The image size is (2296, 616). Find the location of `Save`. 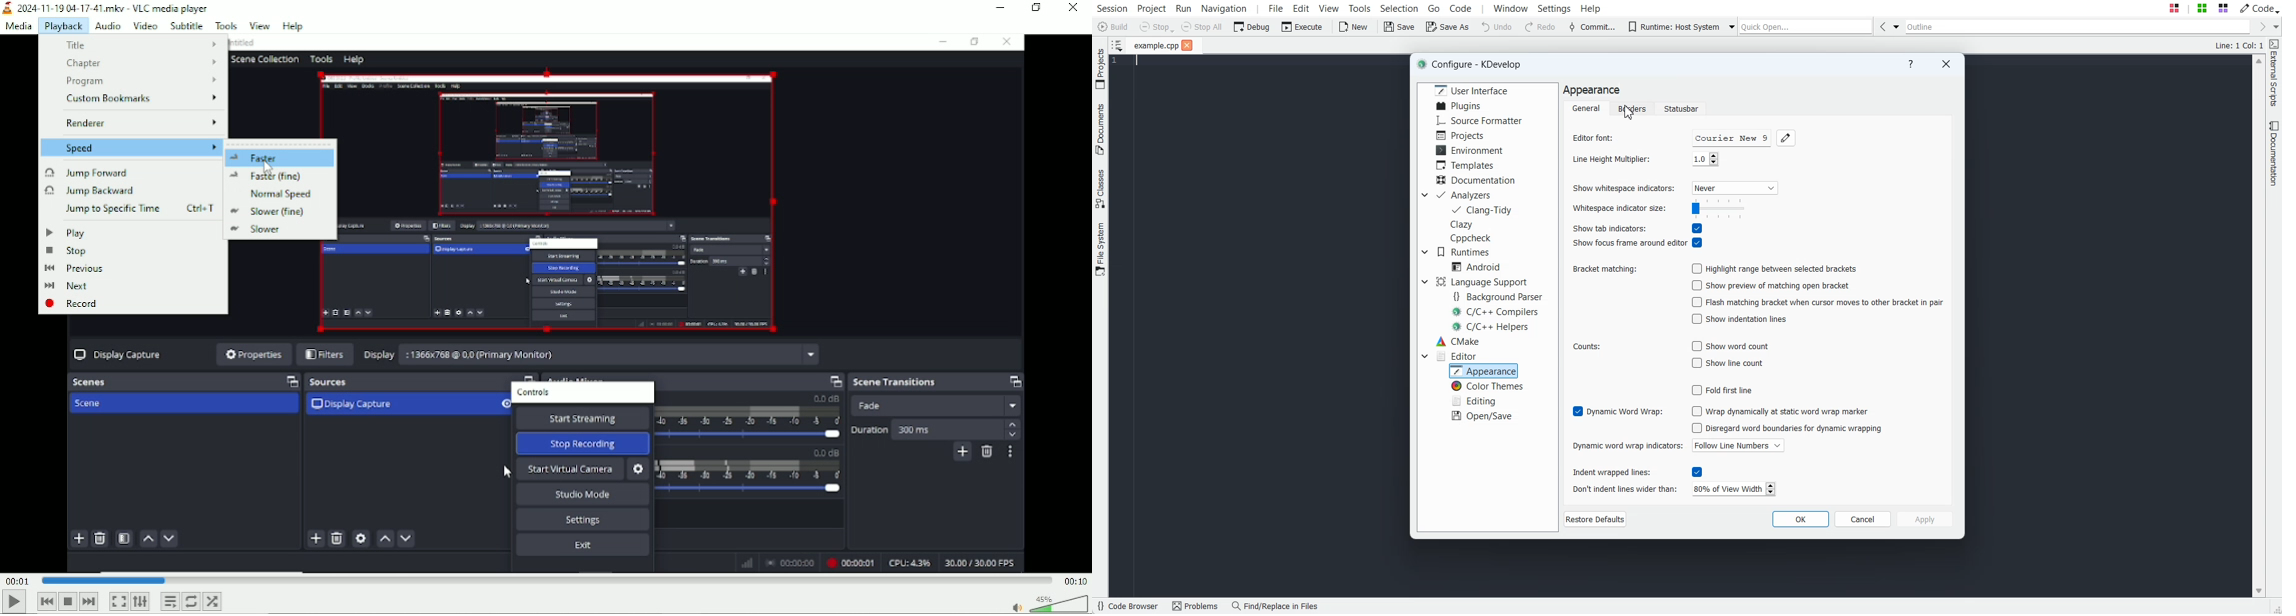

Save is located at coordinates (1398, 26).